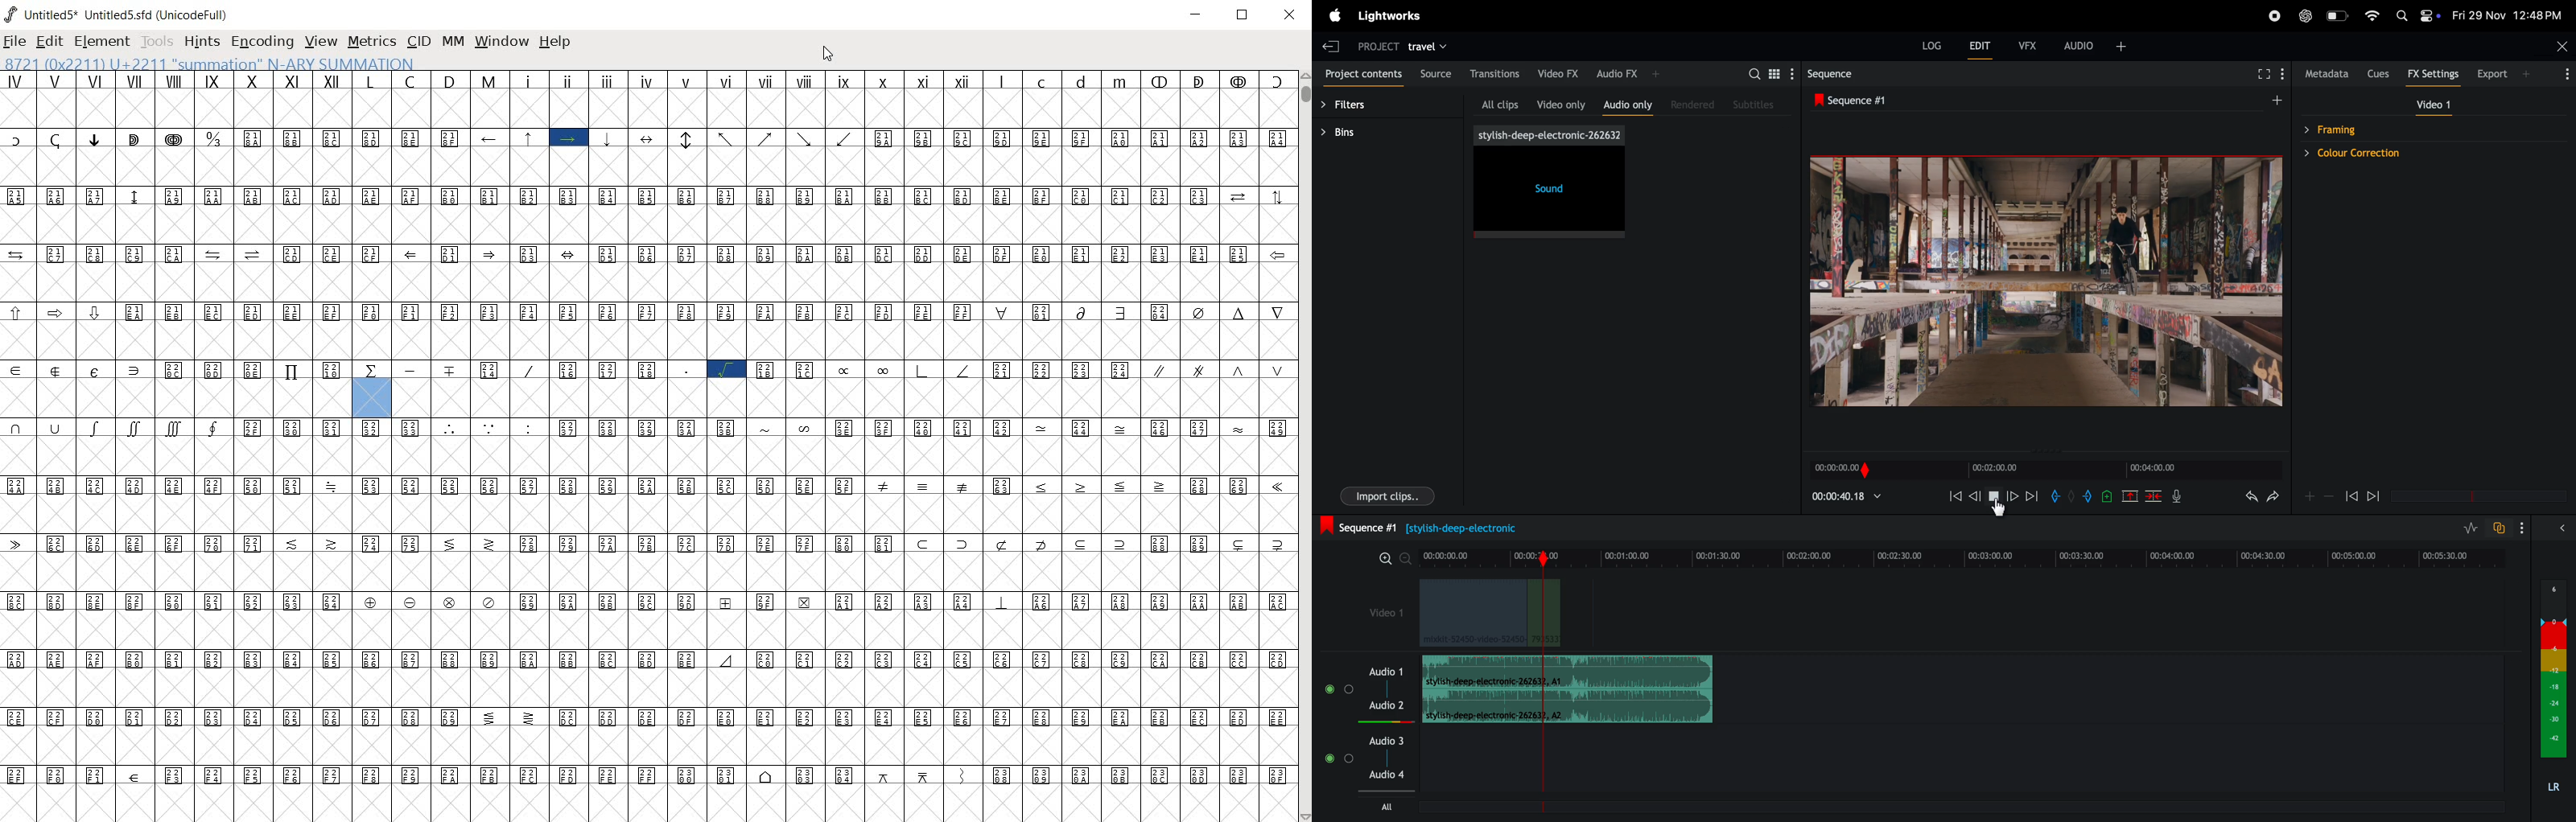 The height and width of the screenshot is (840, 2576). What do you see at coordinates (1569, 707) in the screenshot?
I see `Audio Clip` at bounding box center [1569, 707].